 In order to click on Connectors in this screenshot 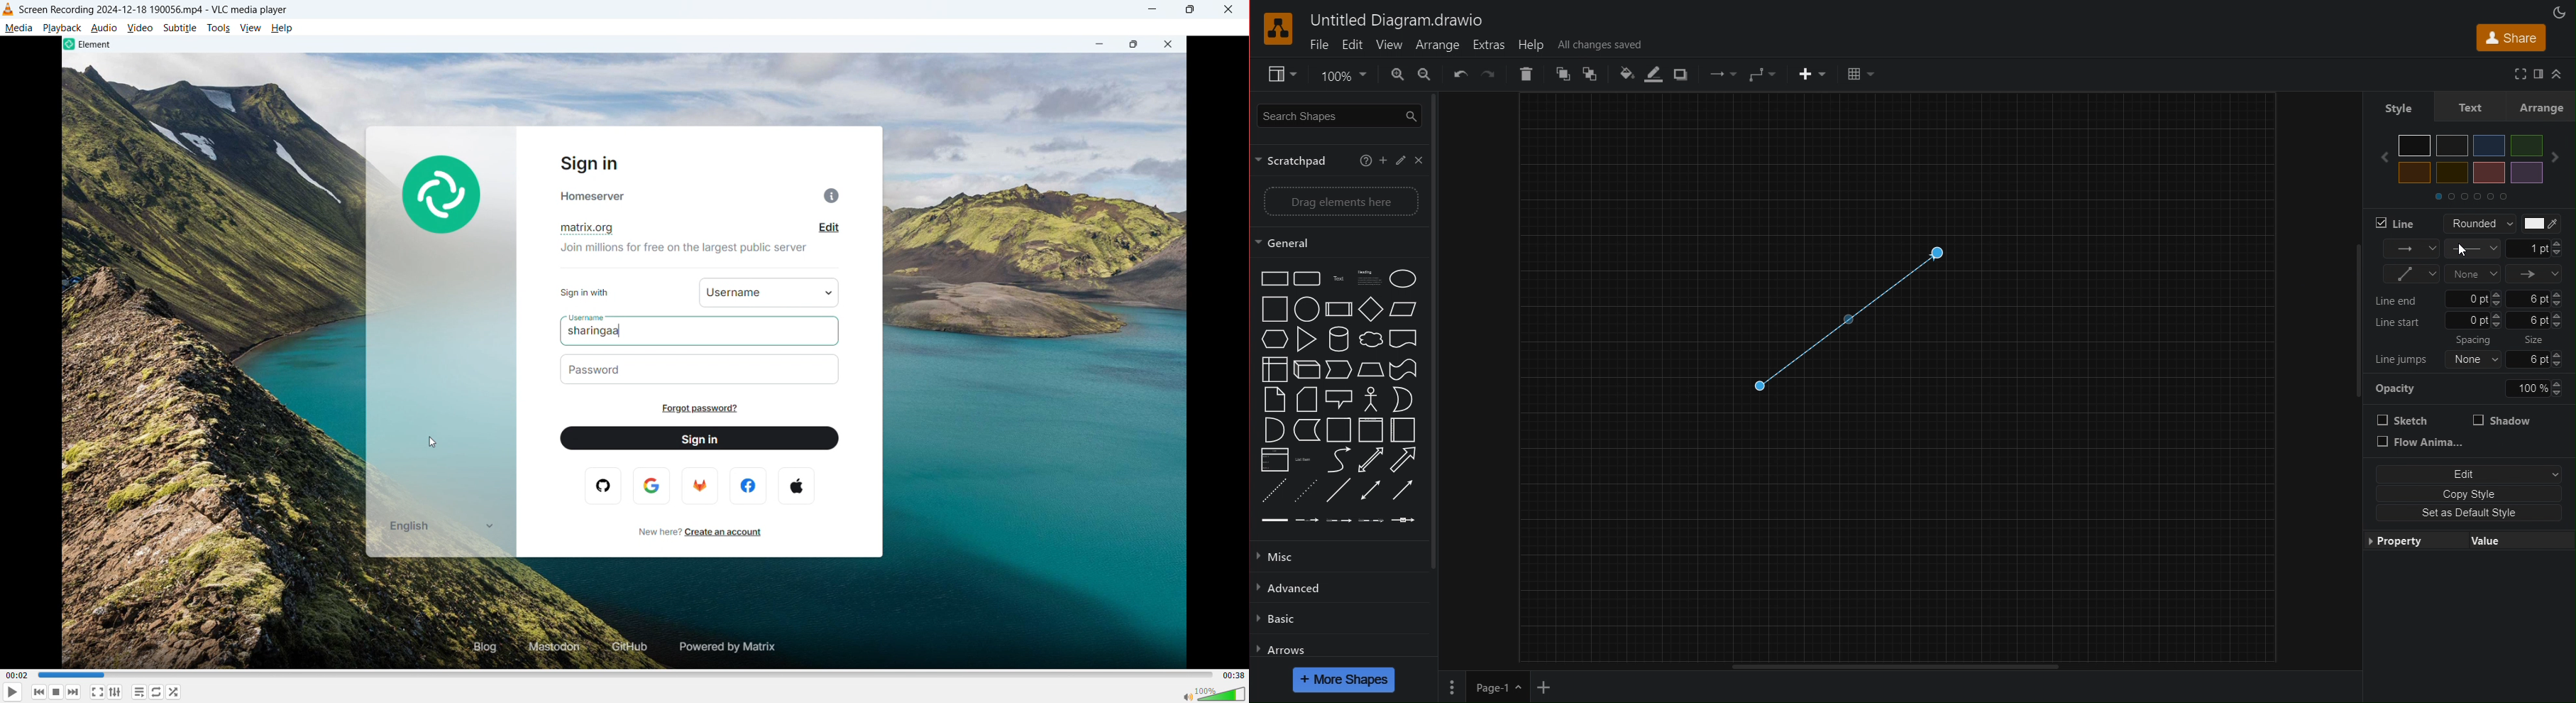, I will do `click(2411, 274)`.